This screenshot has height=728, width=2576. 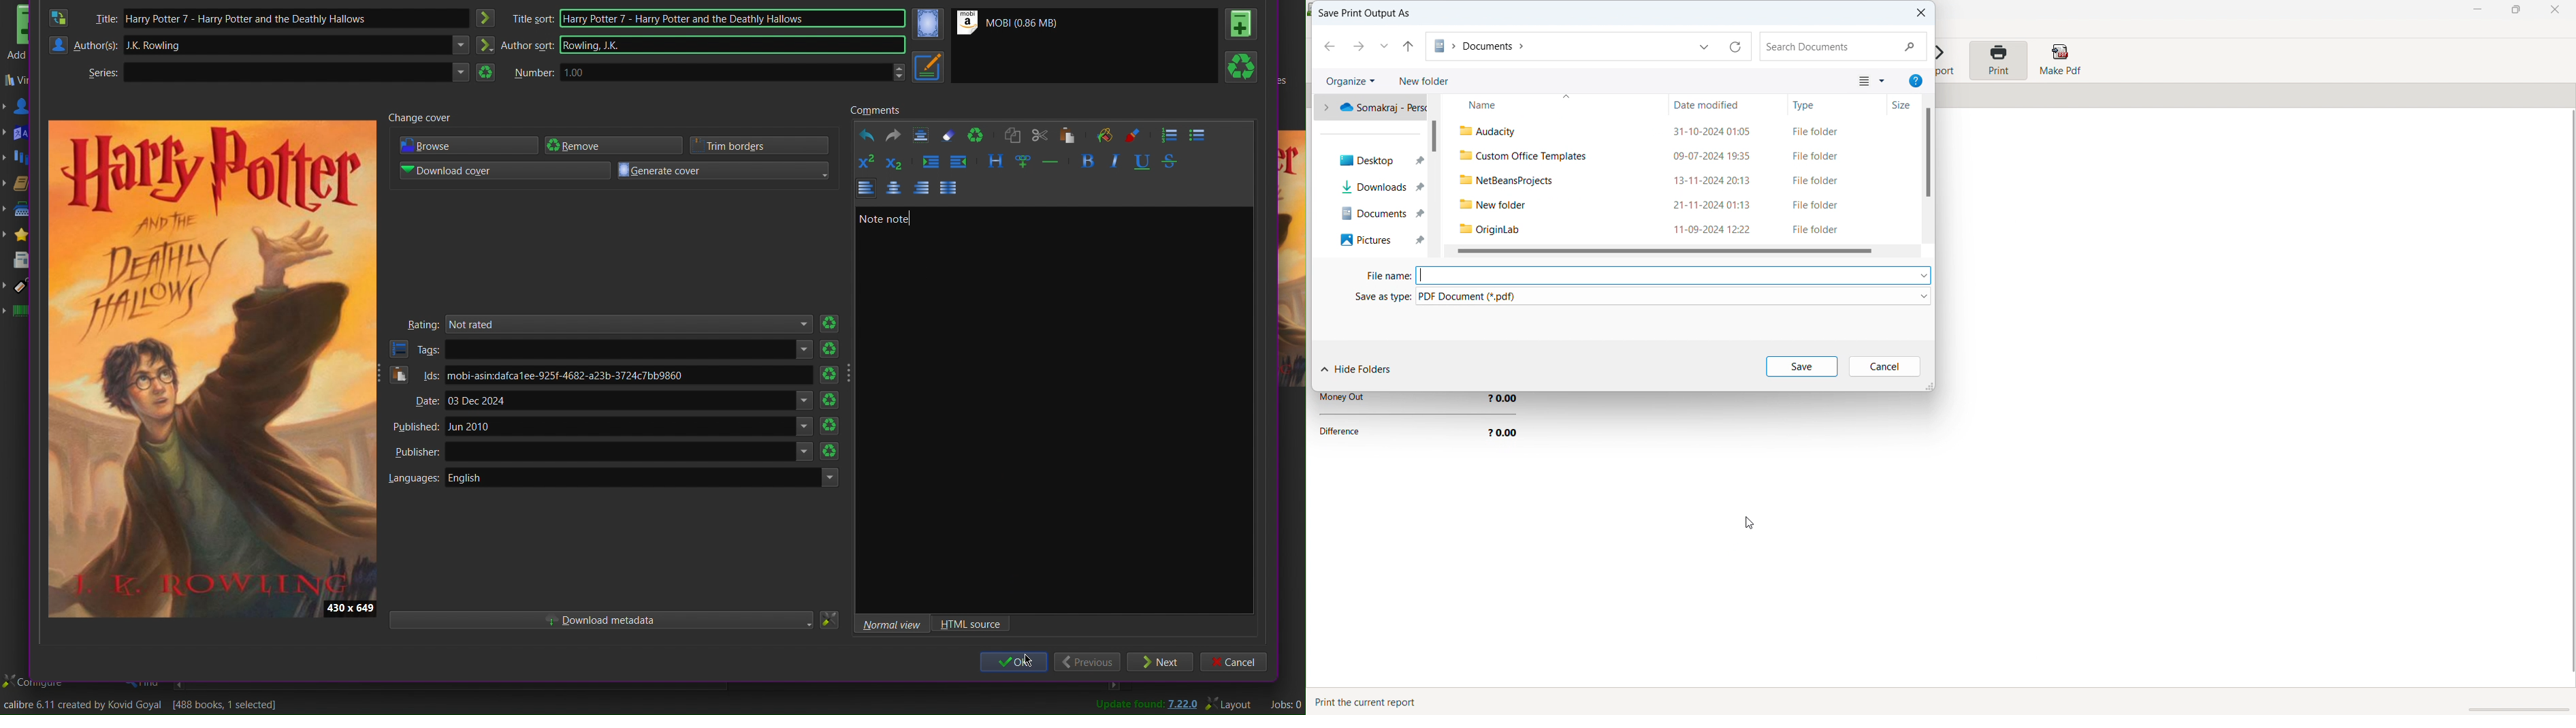 I want to click on Background color, so click(x=1109, y=135).